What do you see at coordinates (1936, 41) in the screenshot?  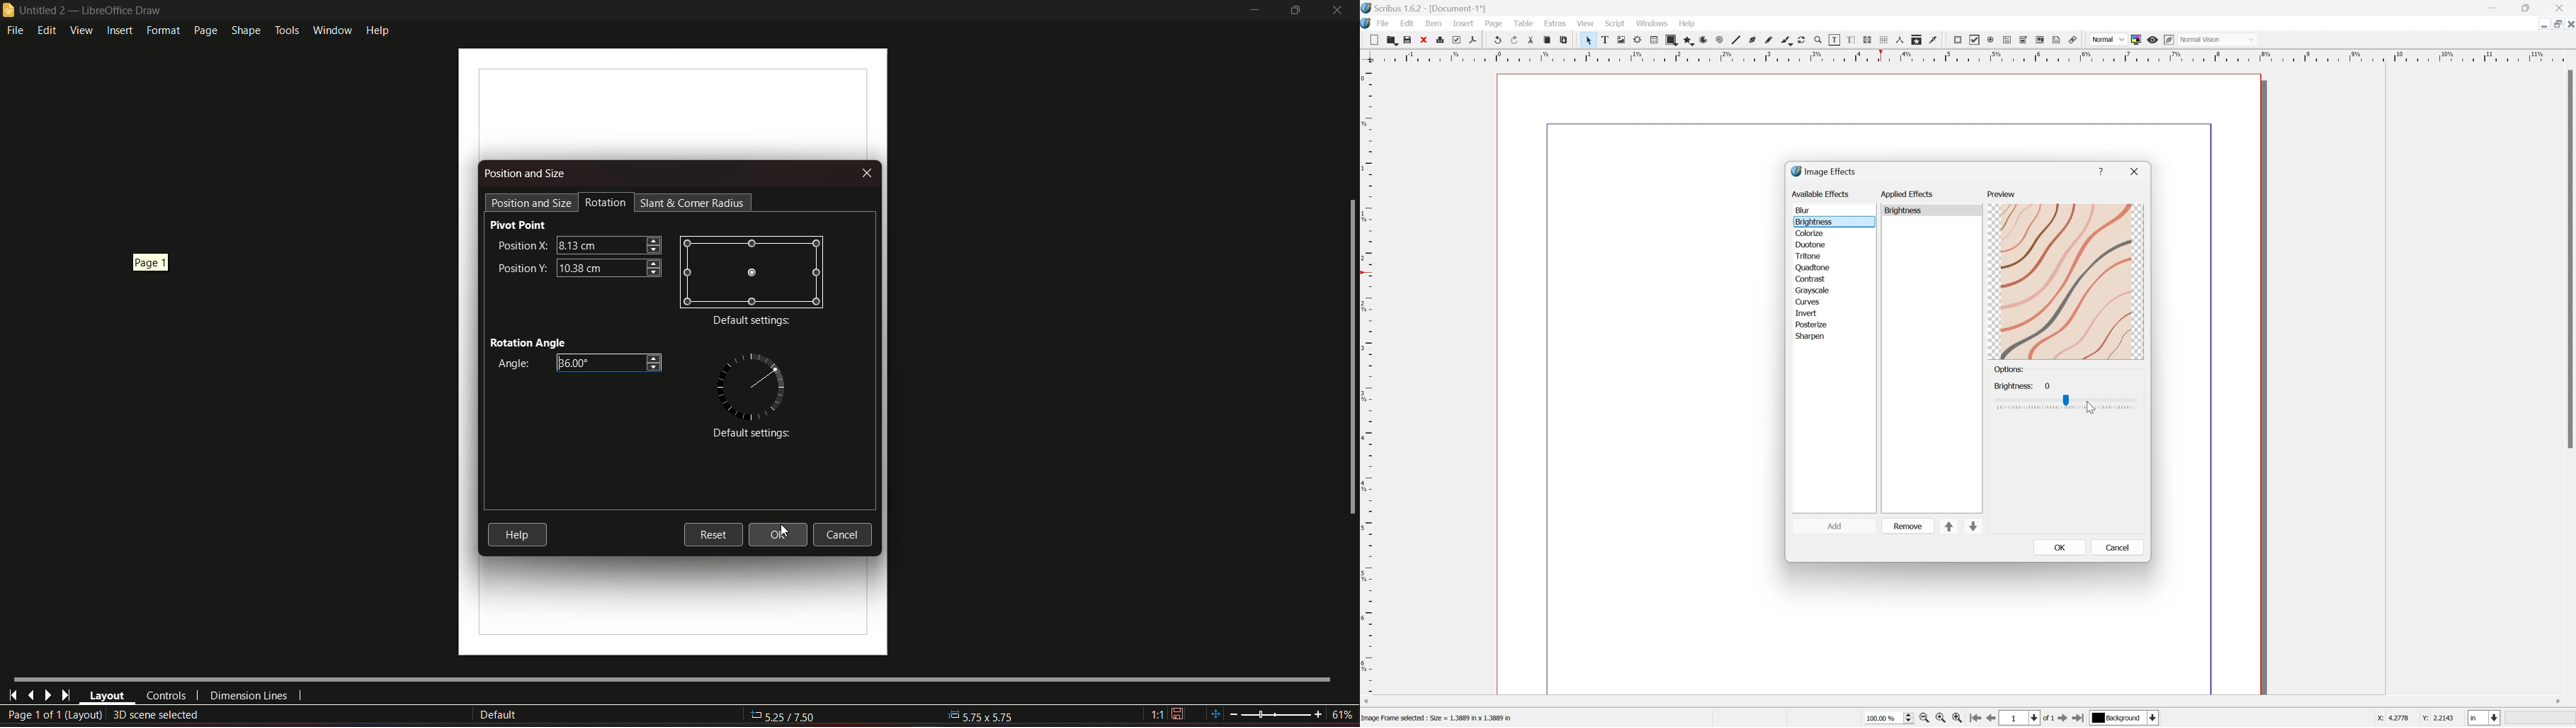 I see `Eye dropper` at bounding box center [1936, 41].